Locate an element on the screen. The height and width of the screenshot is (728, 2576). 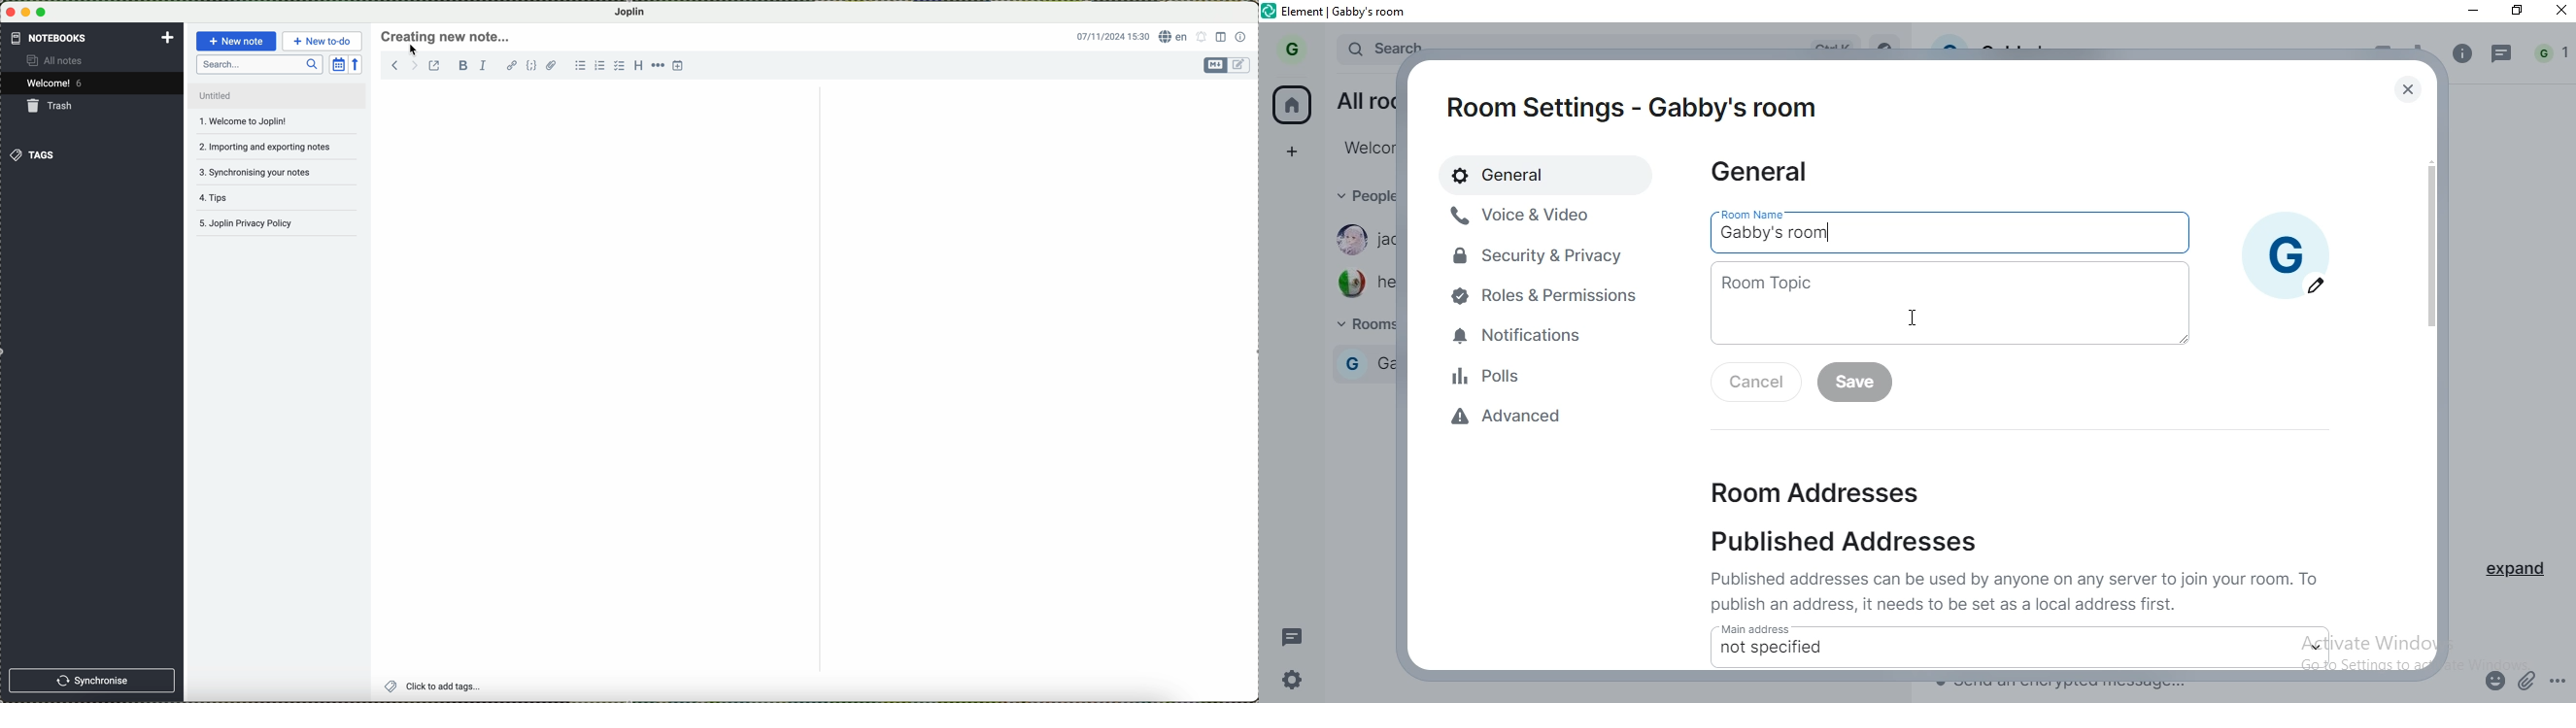
minimise is located at coordinates (2473, 14).